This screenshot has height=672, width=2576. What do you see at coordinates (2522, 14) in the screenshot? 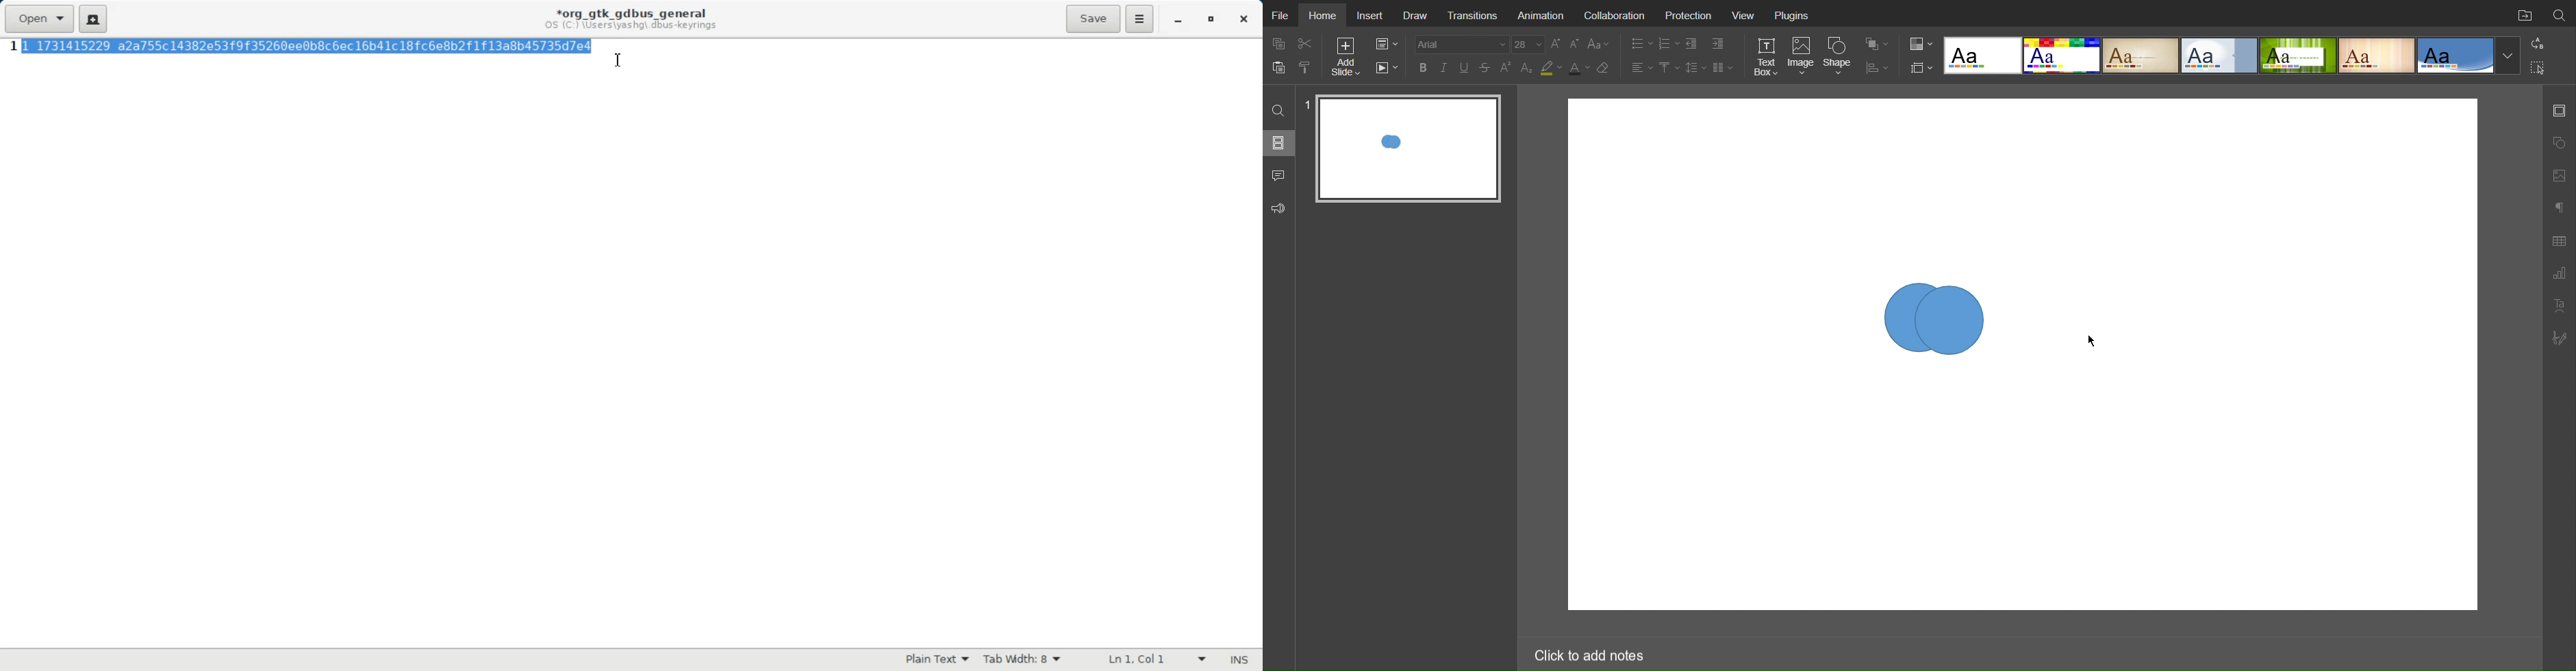
I see `Open File Location` at bounding box center [2522, 14].